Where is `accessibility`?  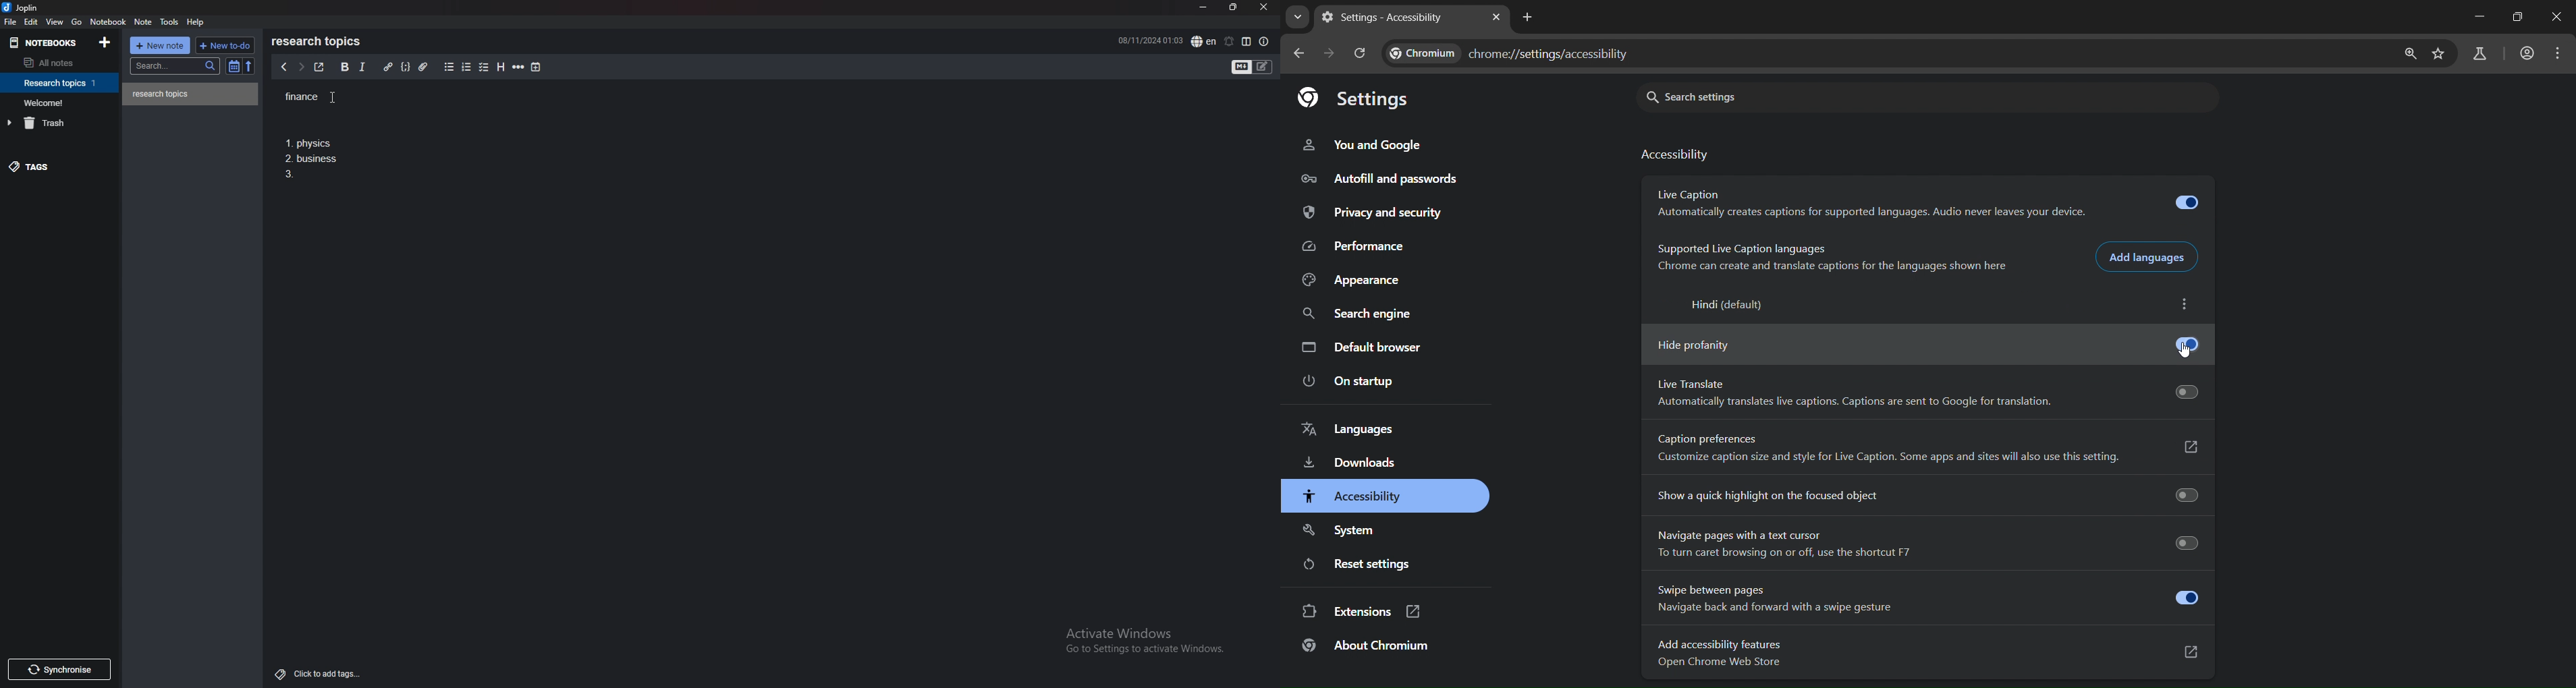
accessibility is located at coordinates (1354, 496).